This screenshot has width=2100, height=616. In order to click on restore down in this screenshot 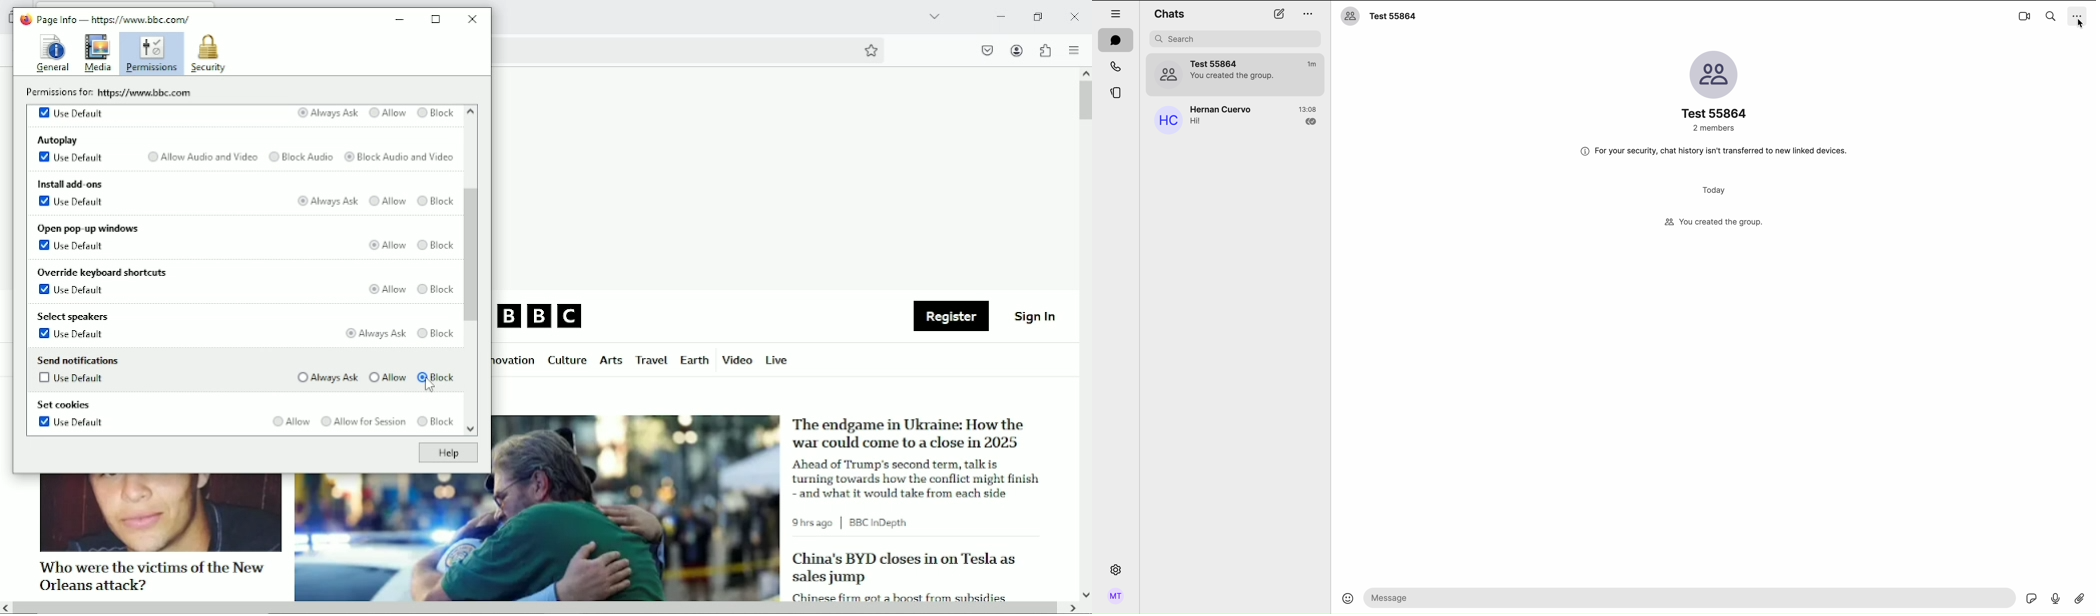, I will do `click(1039, 16)`.